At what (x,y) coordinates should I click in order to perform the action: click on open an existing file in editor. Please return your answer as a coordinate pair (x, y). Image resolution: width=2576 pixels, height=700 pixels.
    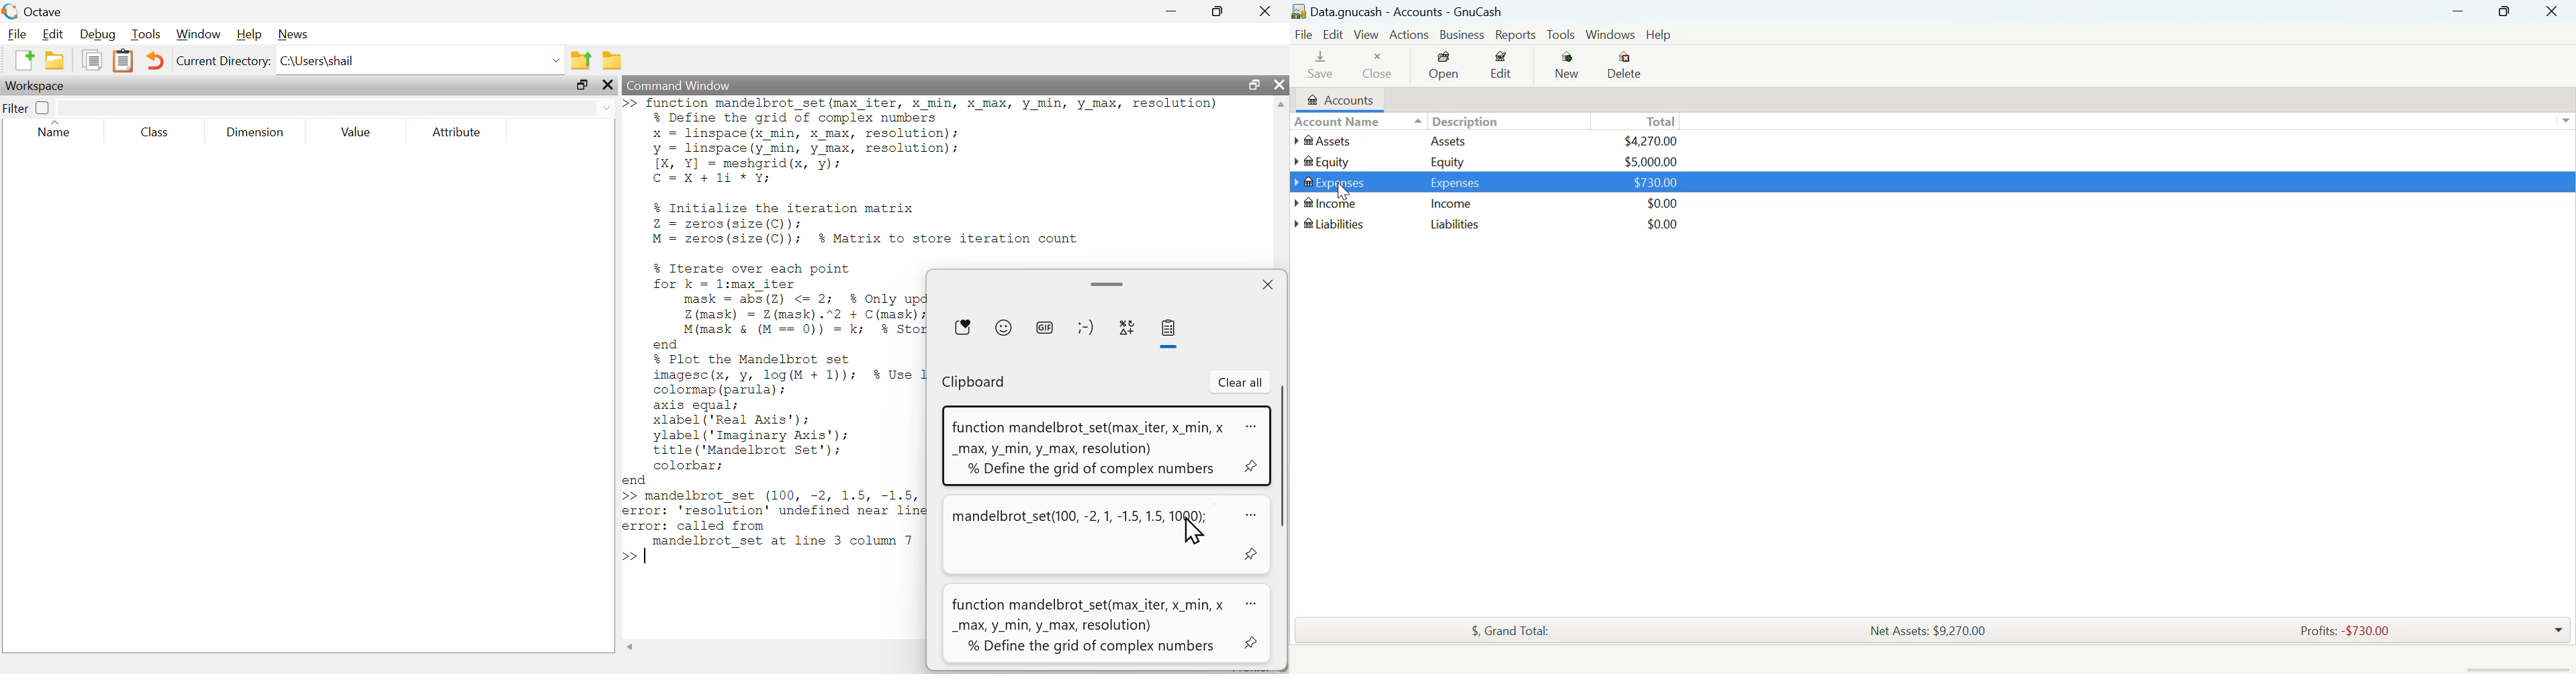
    Looking at the image, I should click on (54, 62).